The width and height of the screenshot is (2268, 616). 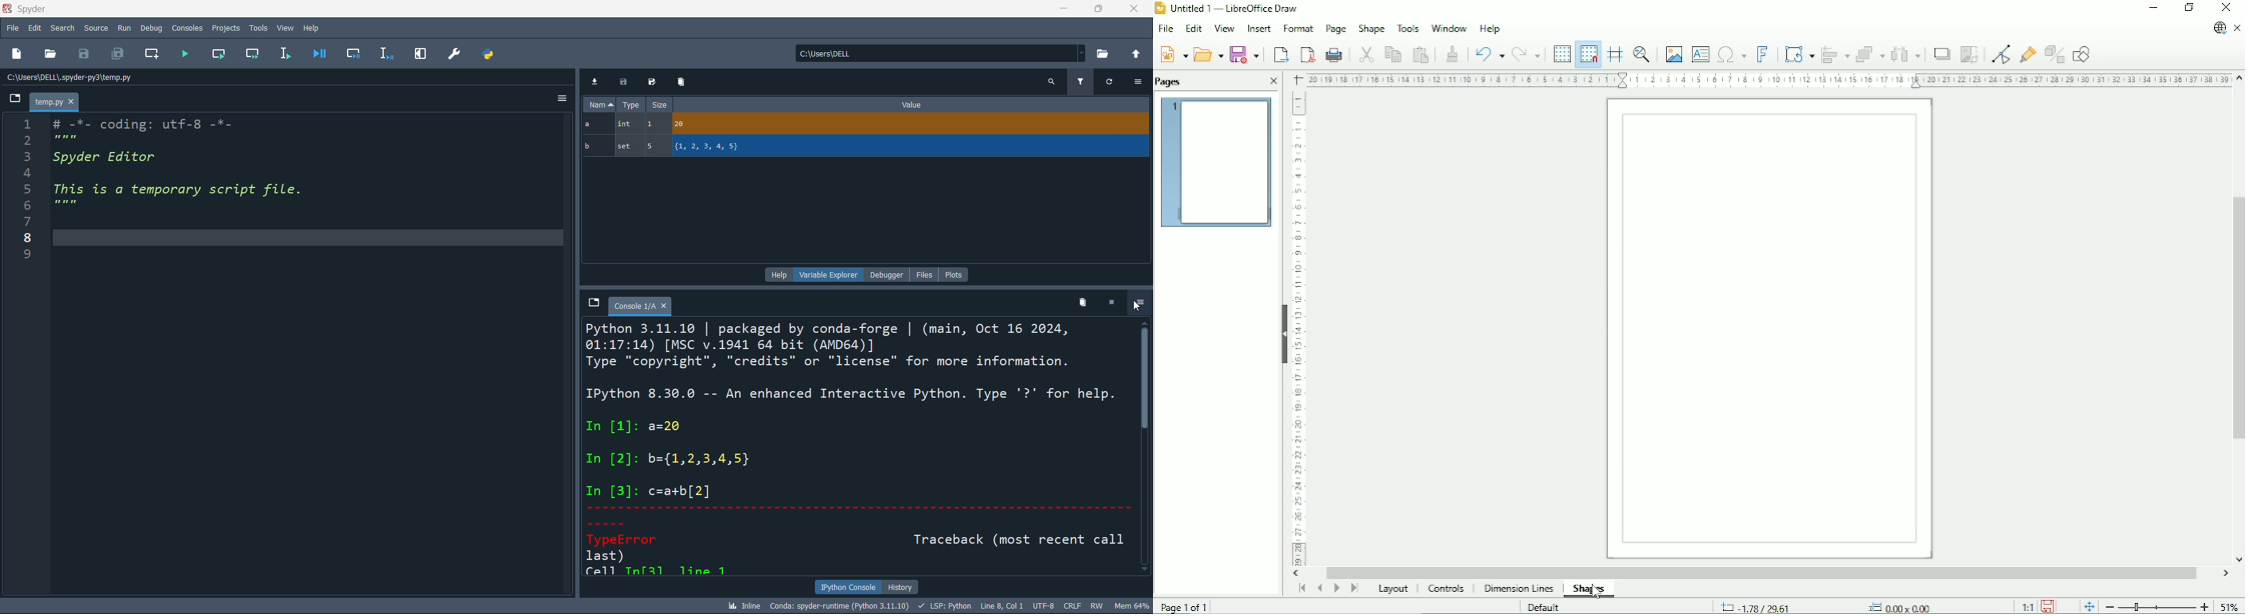 I want to click on Canvas, so click(x=1769, y=329).